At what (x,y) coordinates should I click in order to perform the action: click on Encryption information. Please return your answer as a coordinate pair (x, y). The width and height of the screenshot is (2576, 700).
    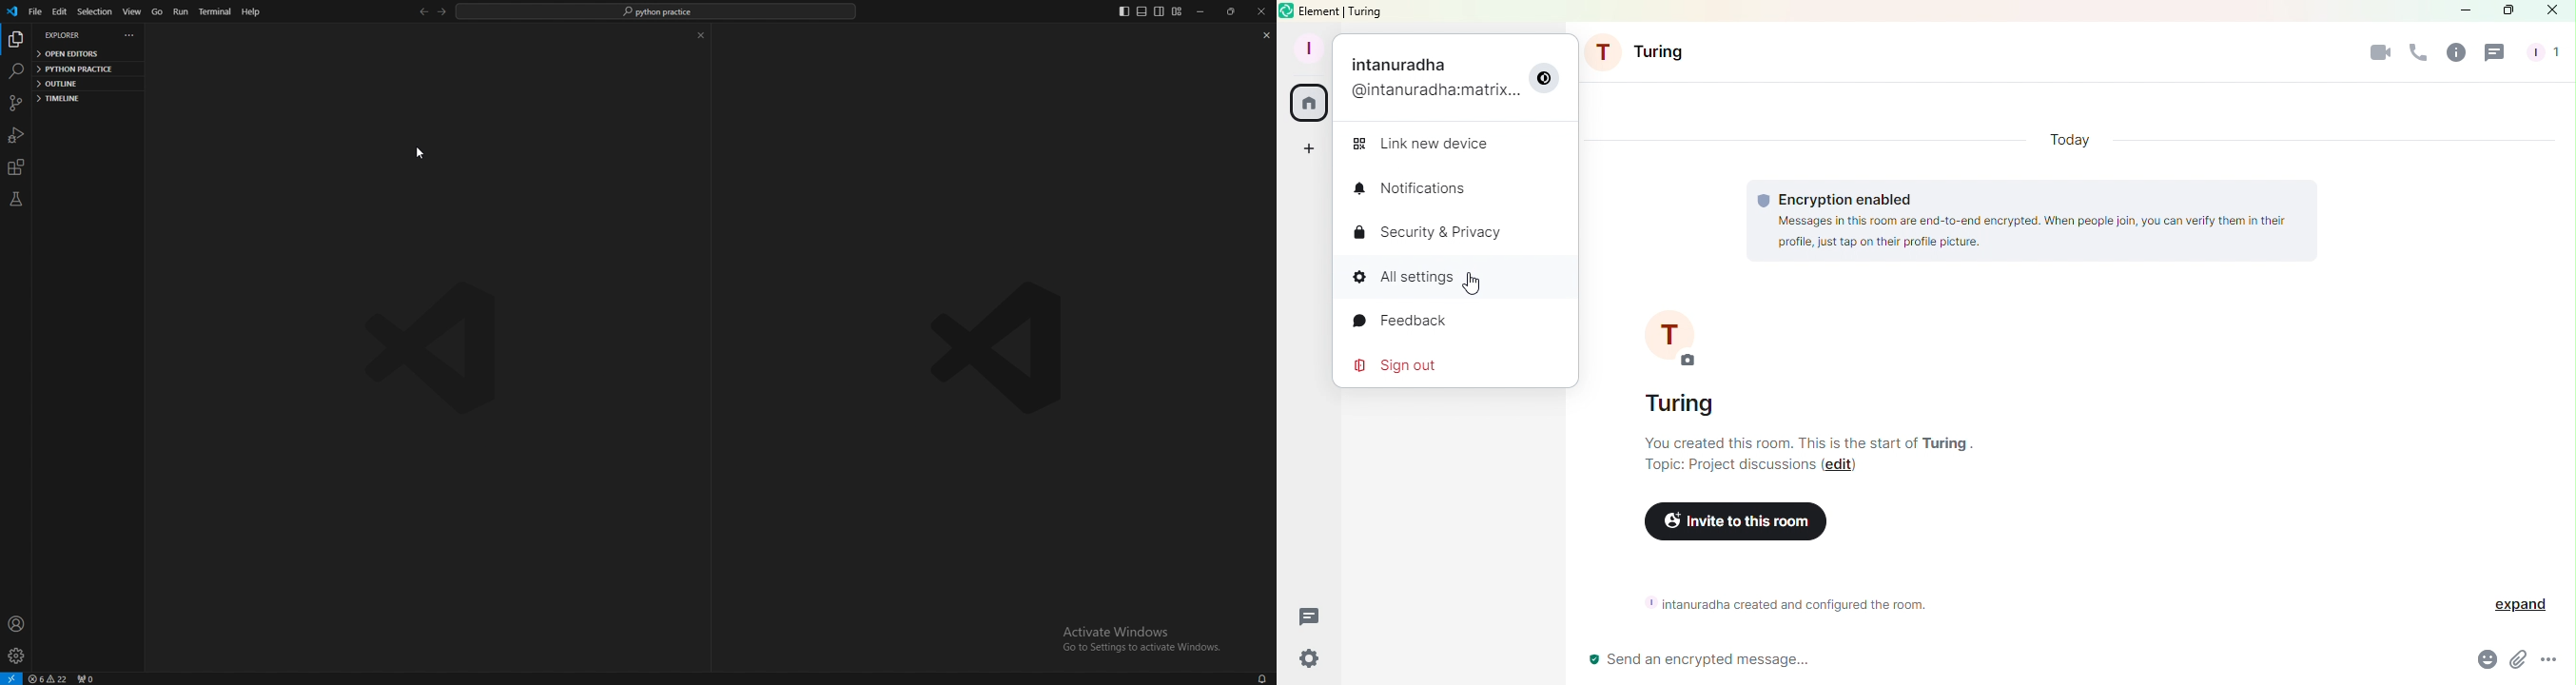
    Looking at the image, I should click on (2031, 222).